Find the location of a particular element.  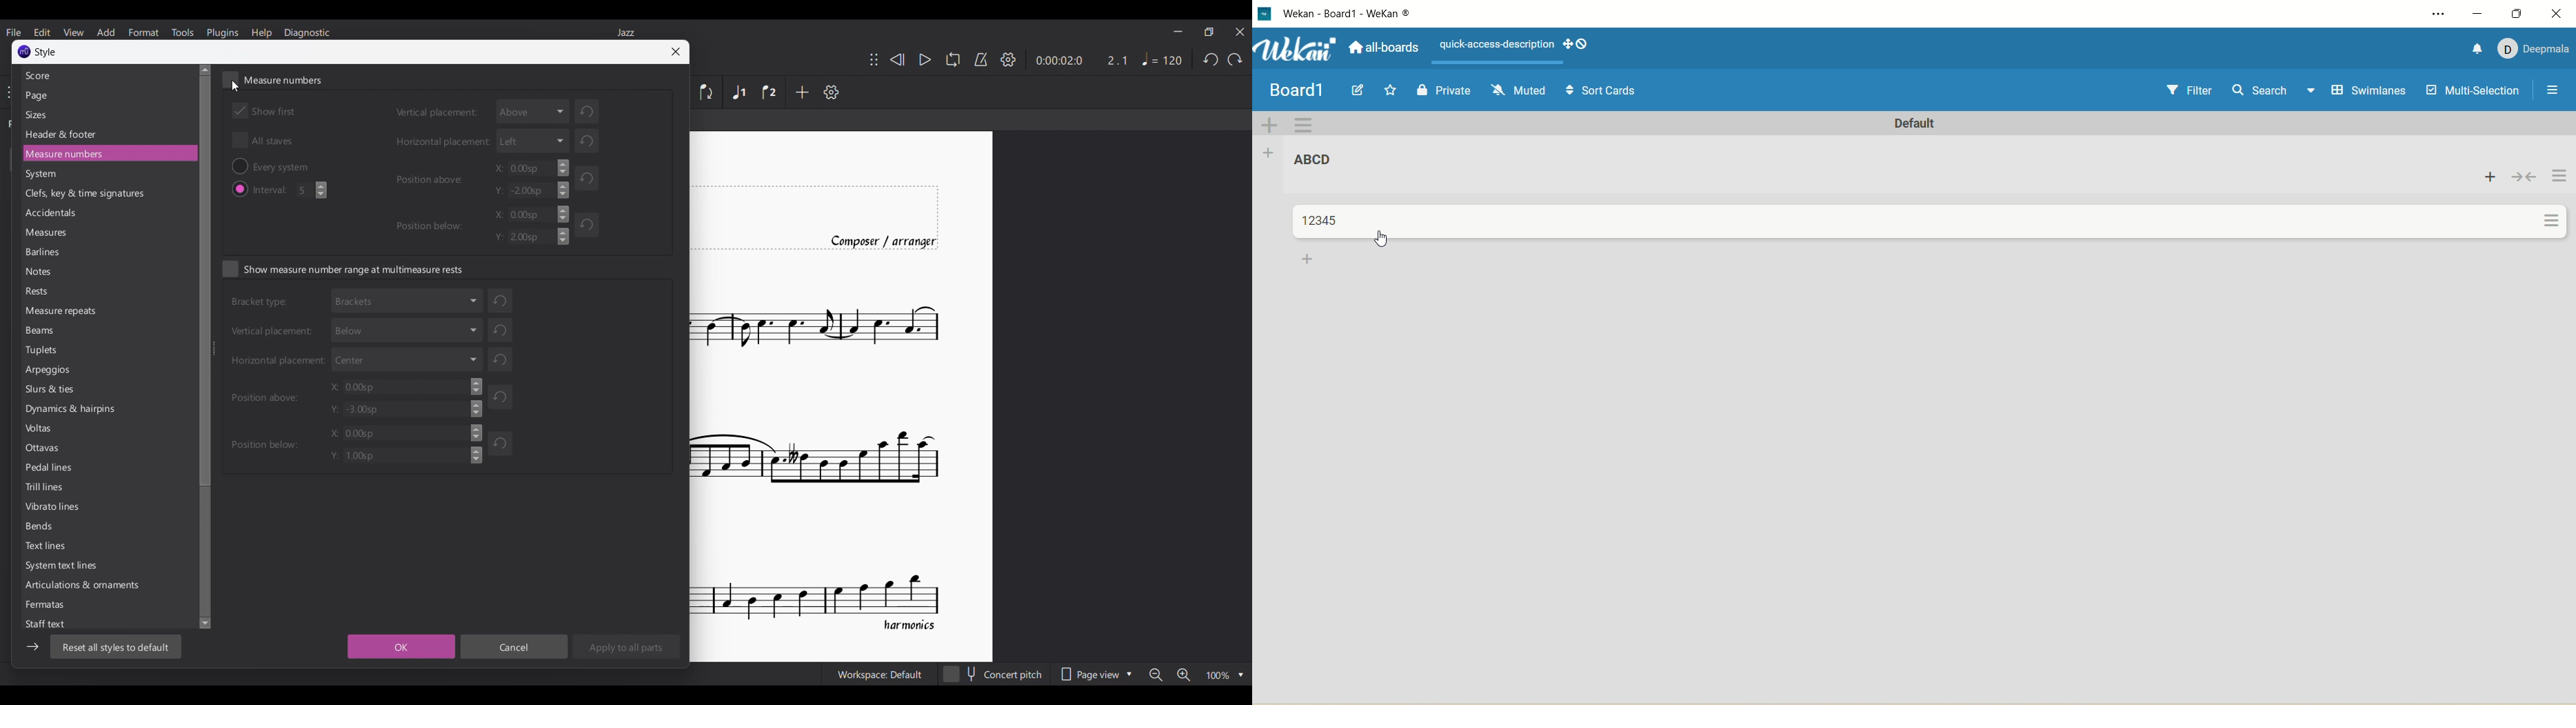

Rewind is located at coordinates (898, 59).